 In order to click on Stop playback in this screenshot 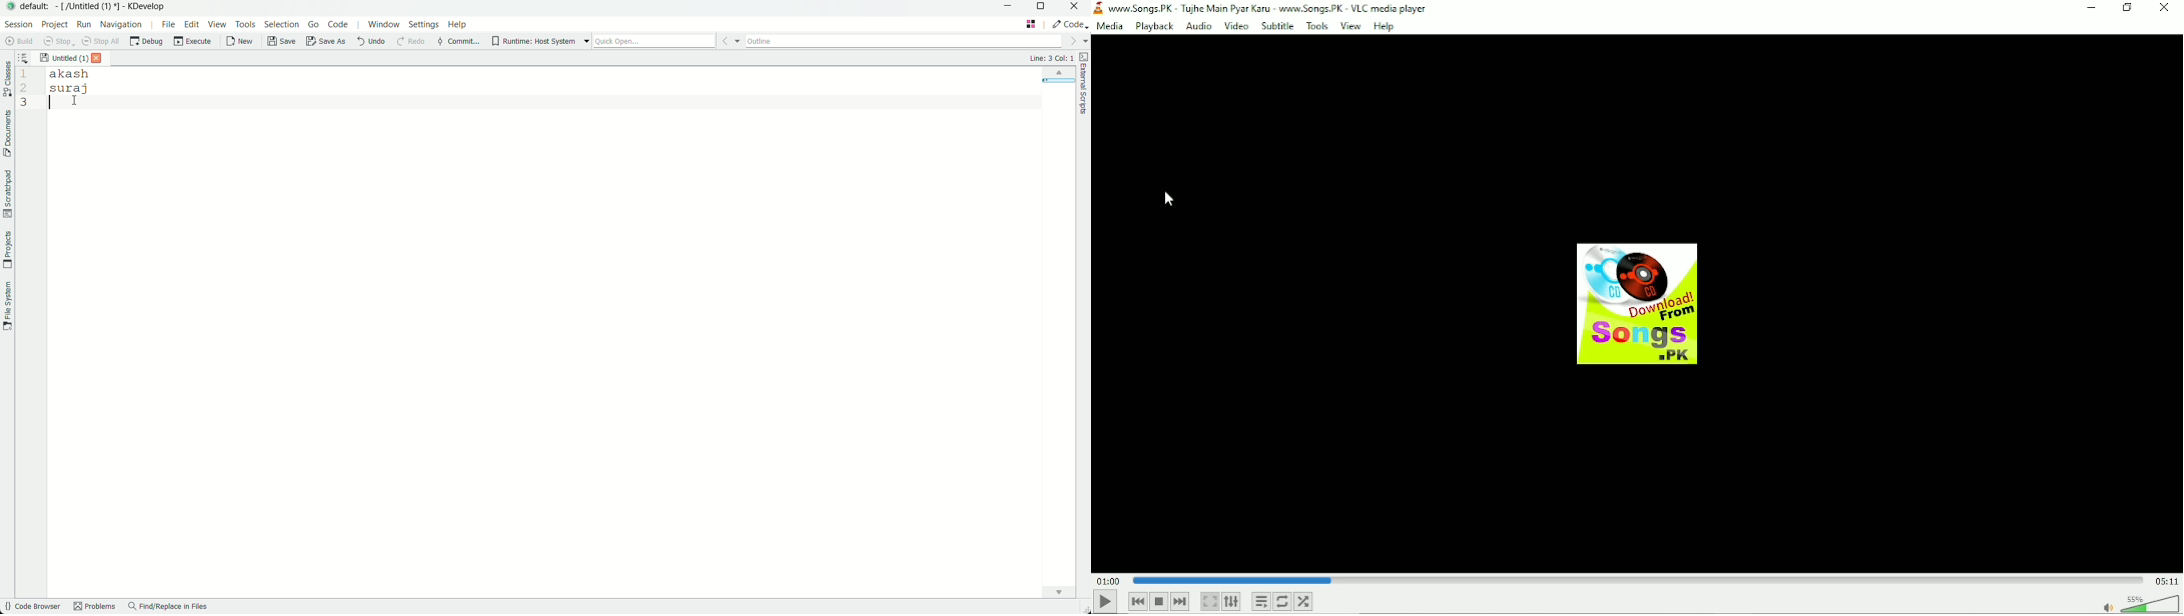, I will do `click(1159, 602)`.